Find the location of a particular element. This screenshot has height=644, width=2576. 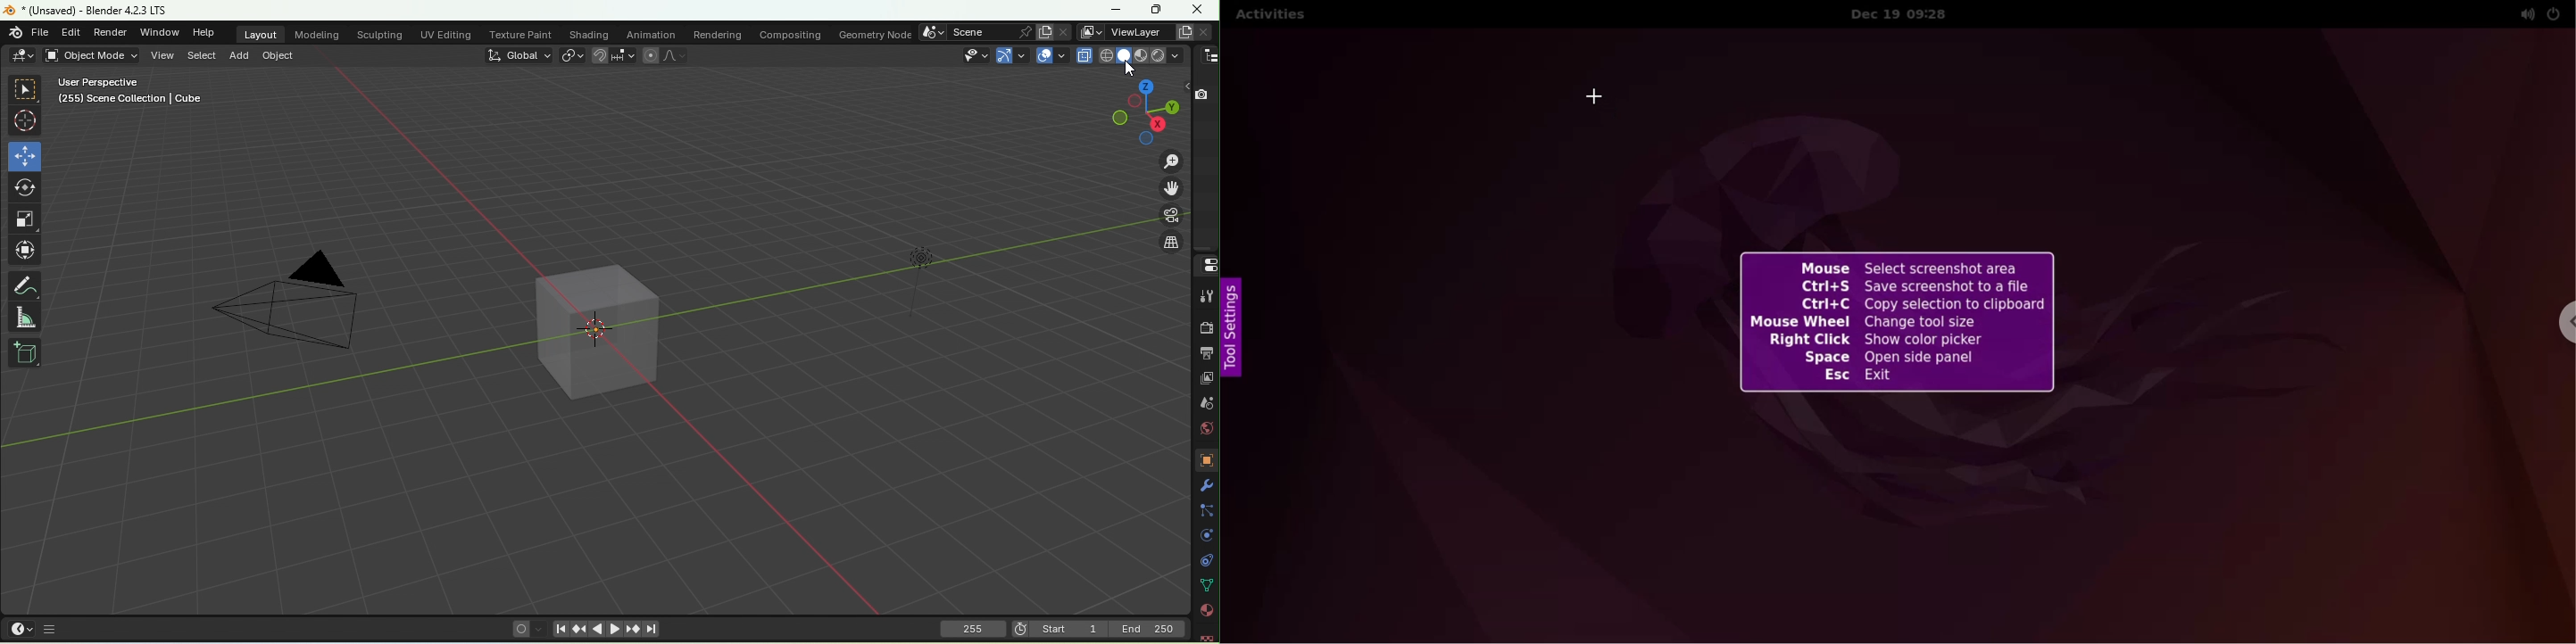

Proportional editing objects is located at coordinates (649, 55).